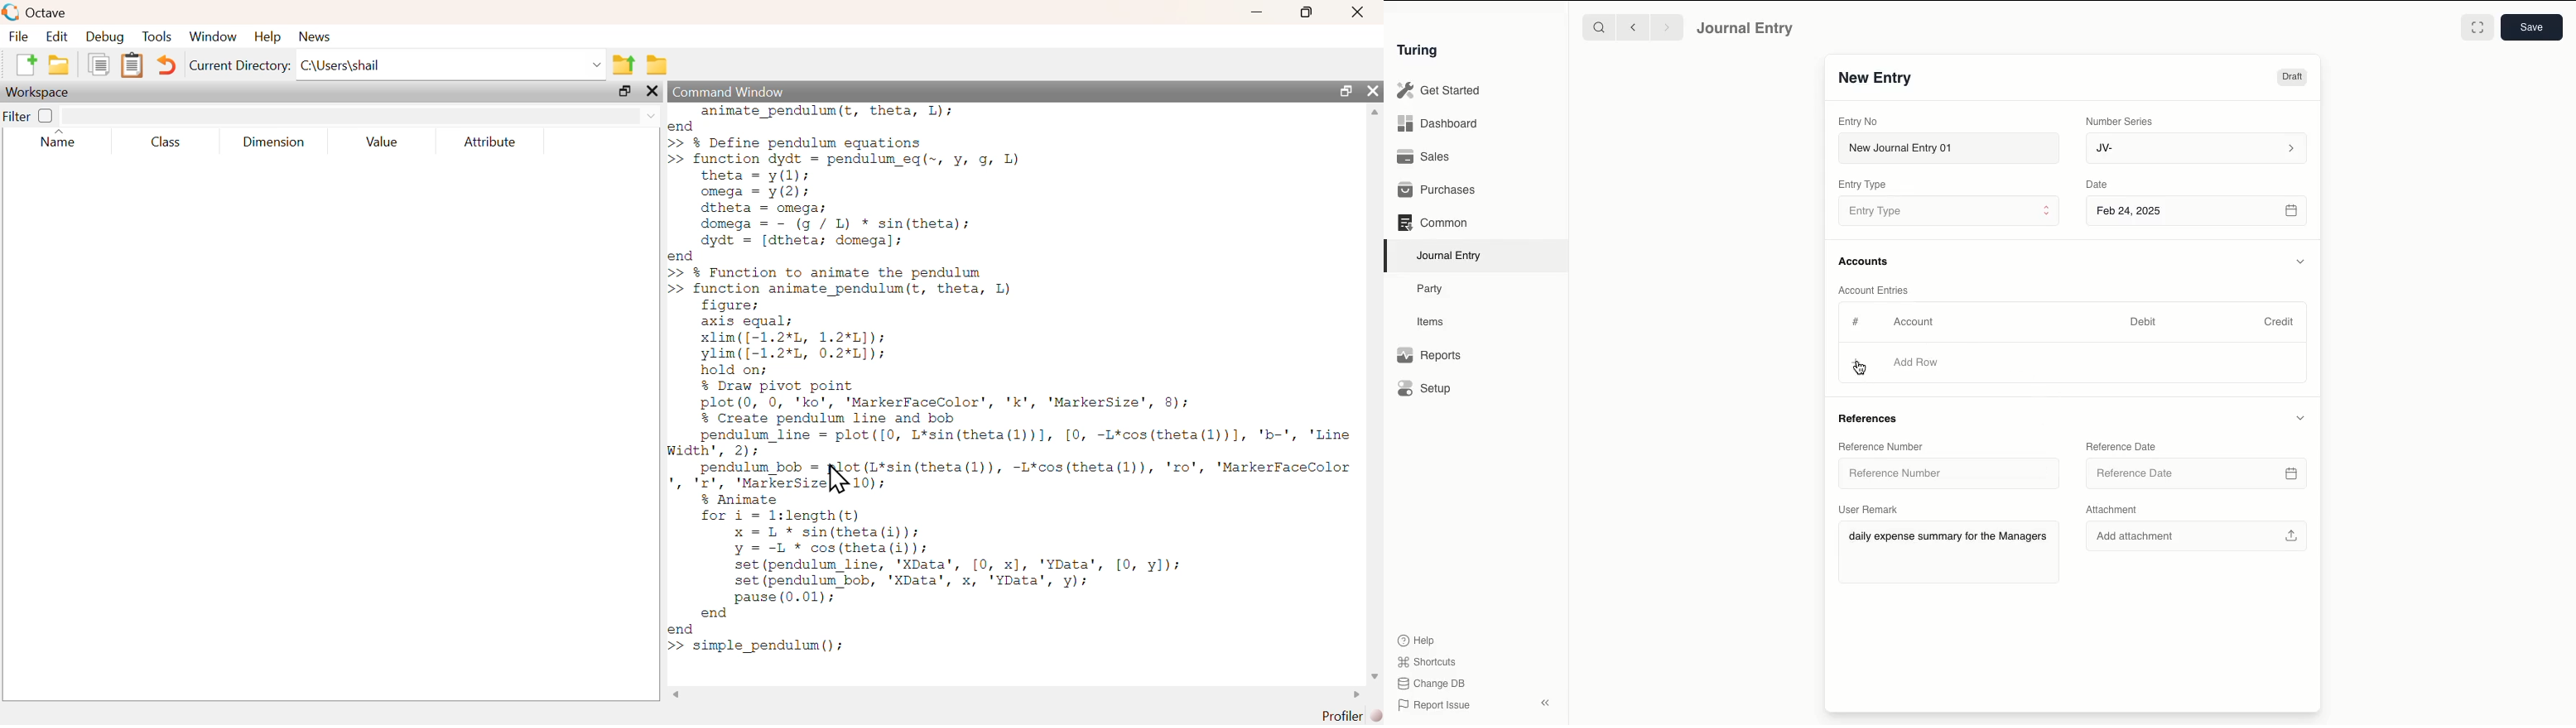 The width and height of the screenshot is (2576, 728). I want to click on Add Row, so click(1917, 363).